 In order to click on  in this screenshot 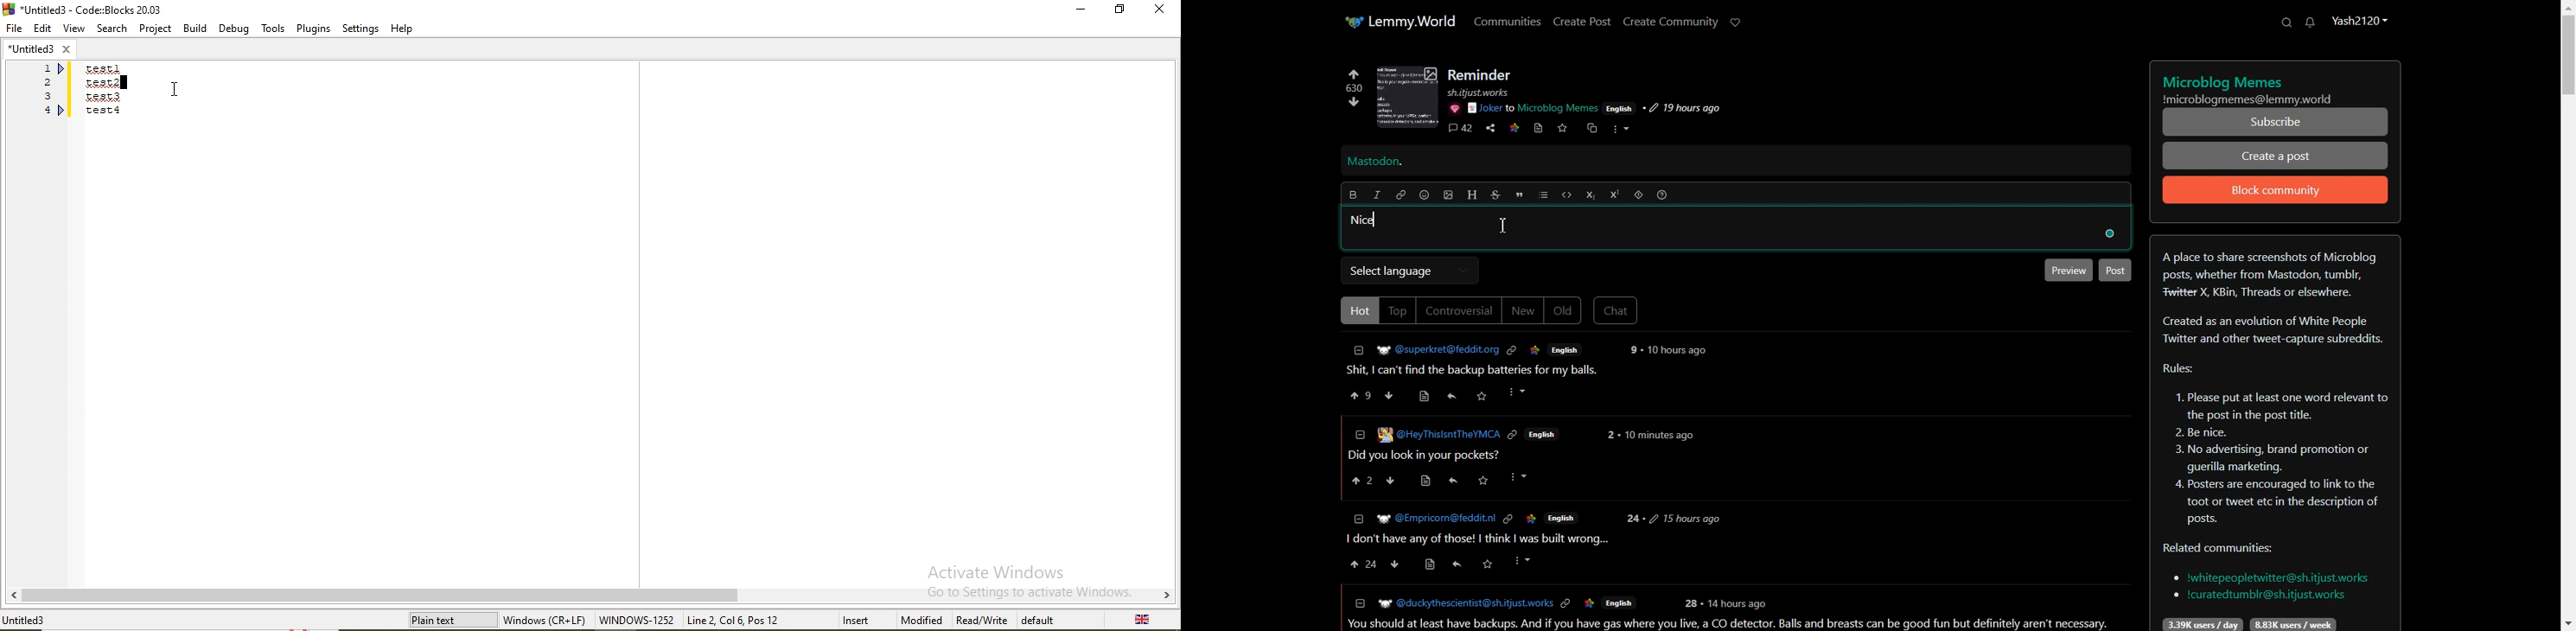, I will do `click(1740, 603)`.